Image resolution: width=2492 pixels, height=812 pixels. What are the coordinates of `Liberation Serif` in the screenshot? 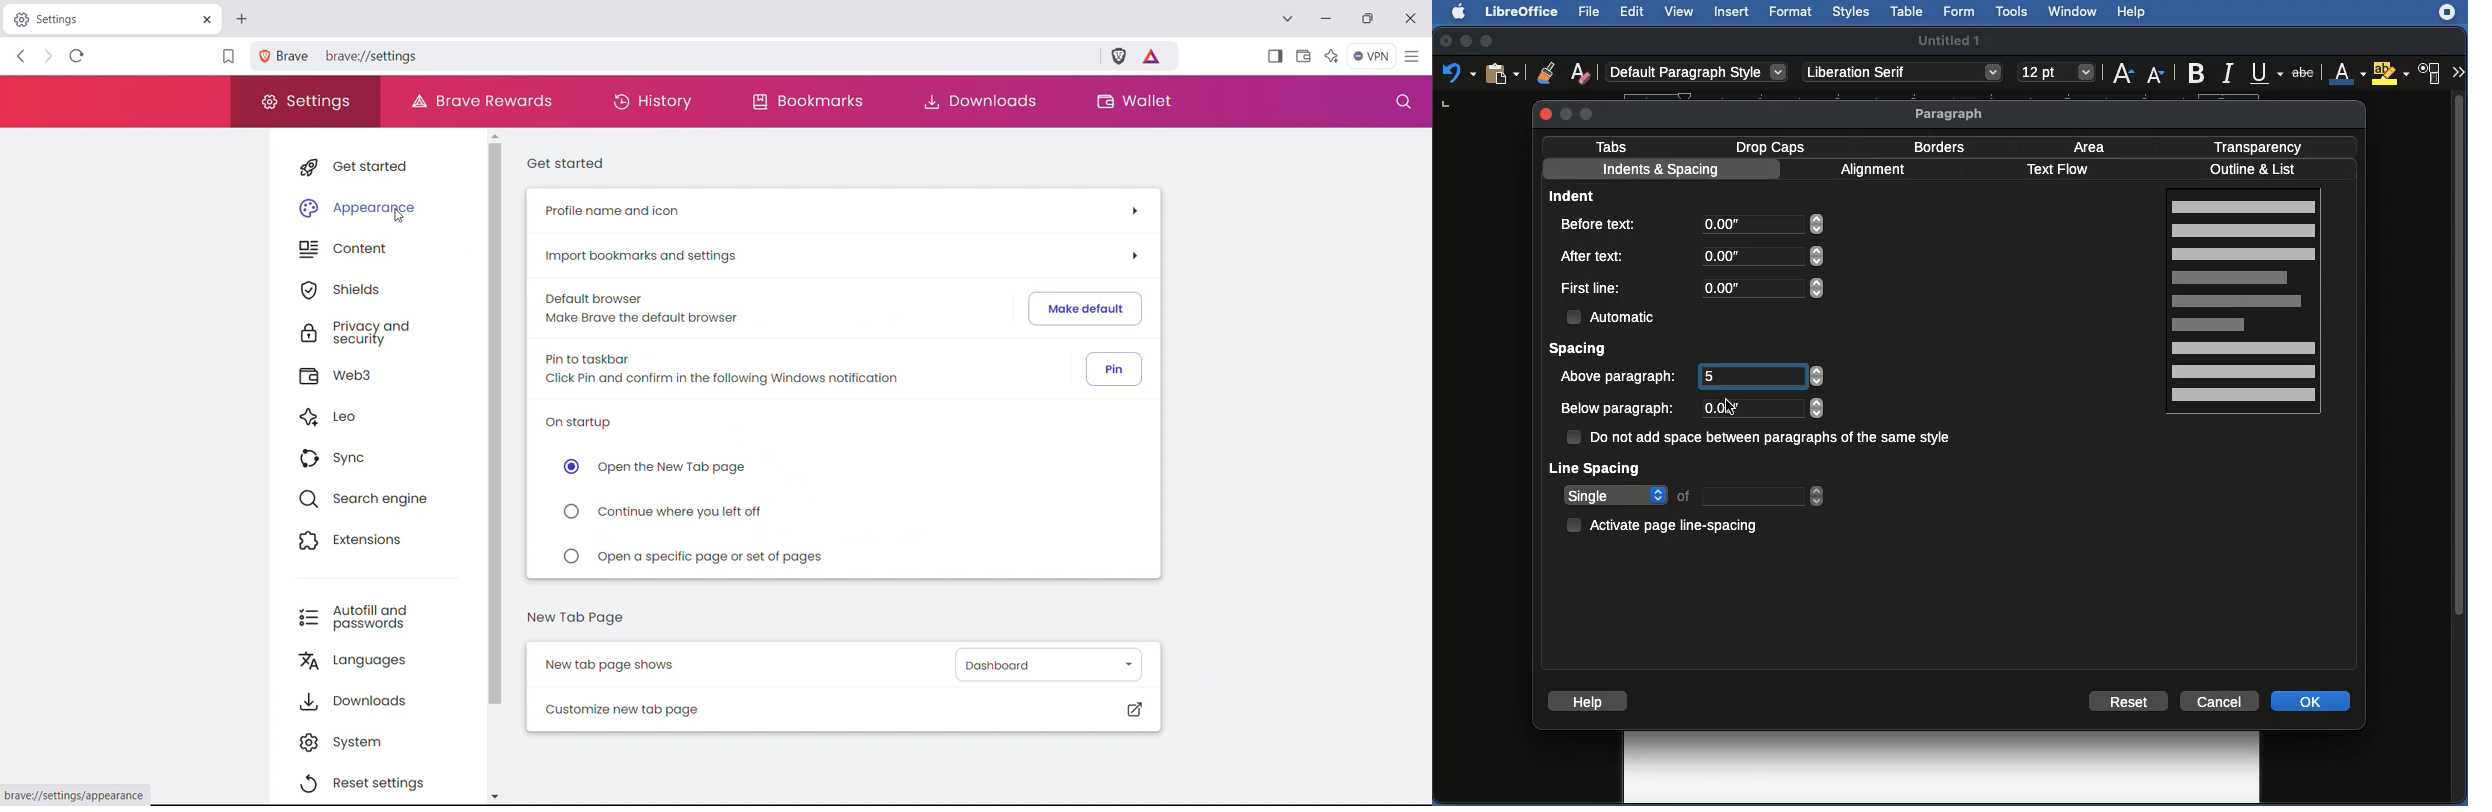 It's located at (1902, 73).